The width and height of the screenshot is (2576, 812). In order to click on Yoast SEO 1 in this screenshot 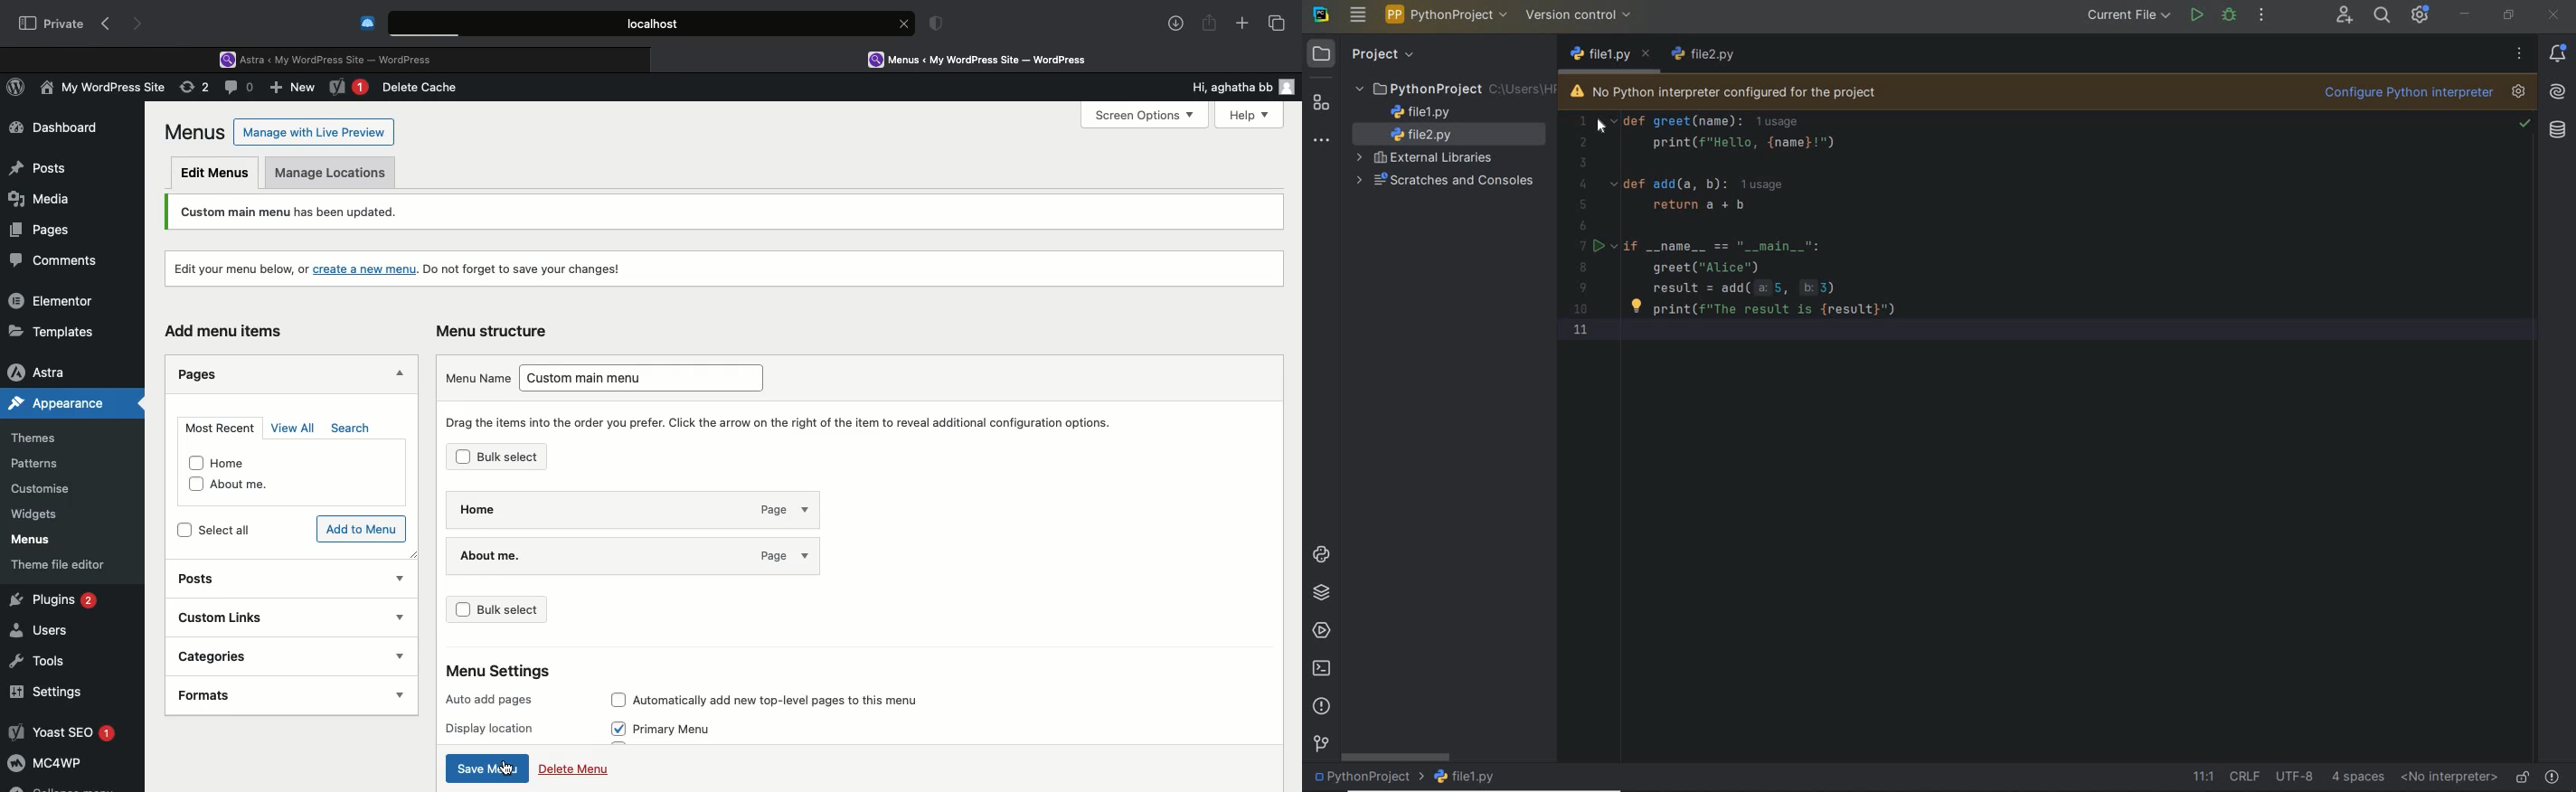, I will do `click(61, 731)`.